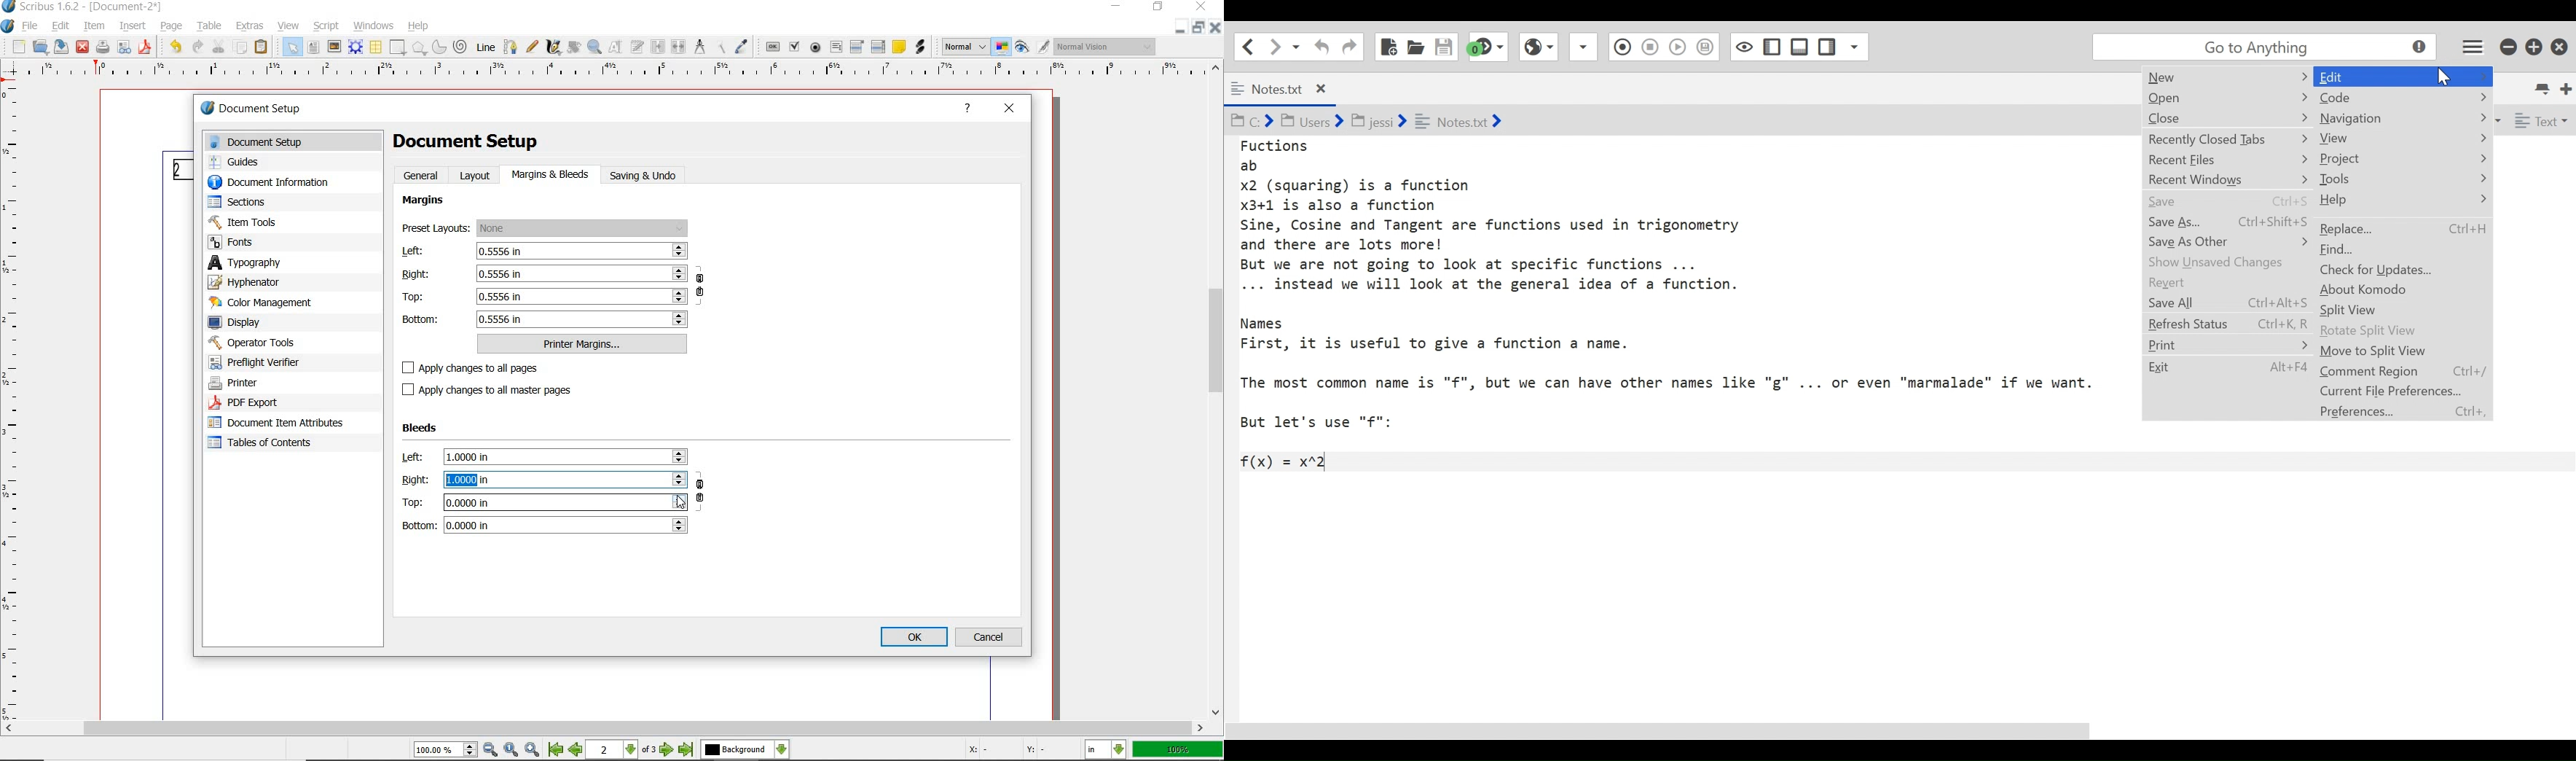  I want to click on scroll bar, so click(1675, 731).